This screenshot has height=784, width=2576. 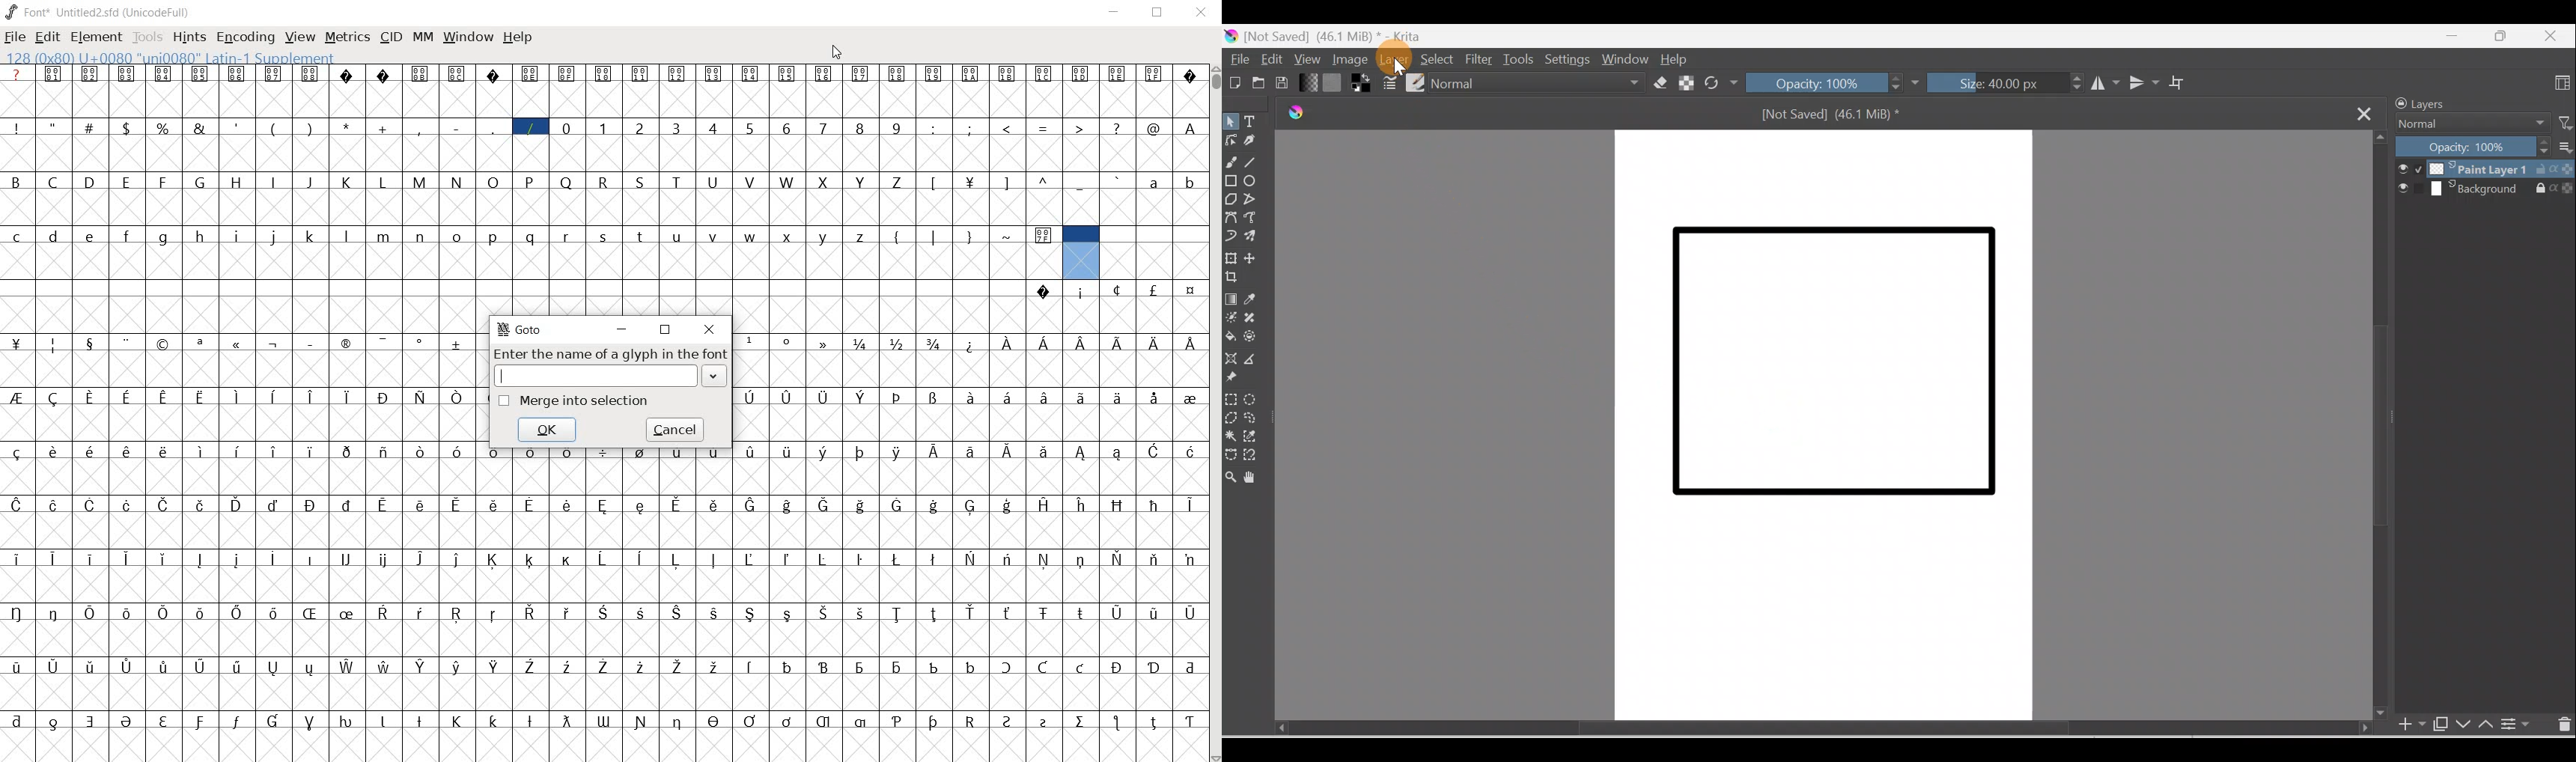 I want to click on y, so click(x=825, y=236).